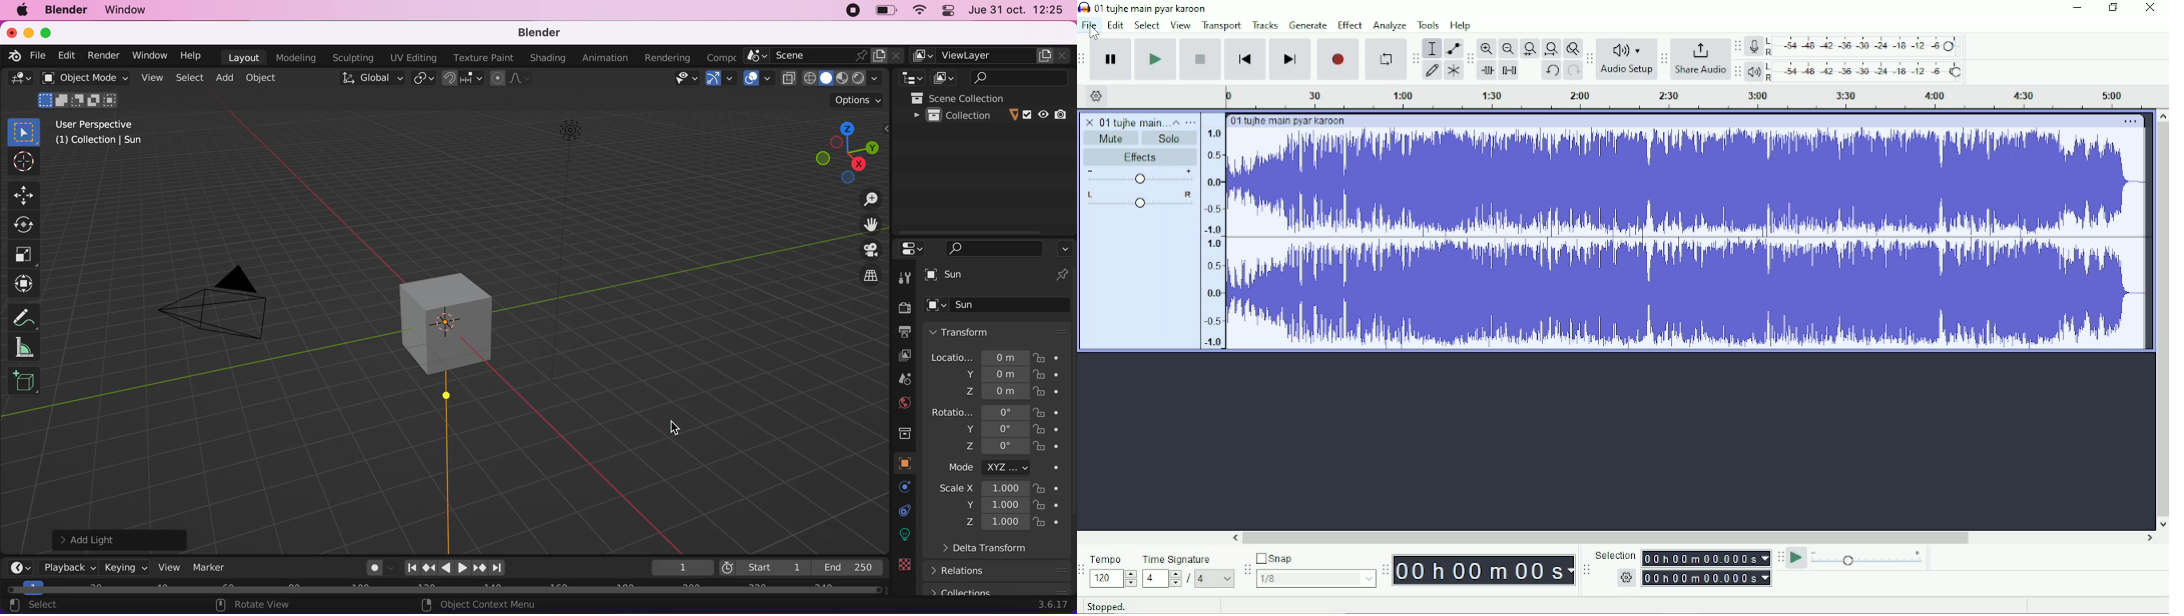  What do you see at coordinates (1051, 357) in the screenshot?
I see `lock` at bounding box center [1051, 357].